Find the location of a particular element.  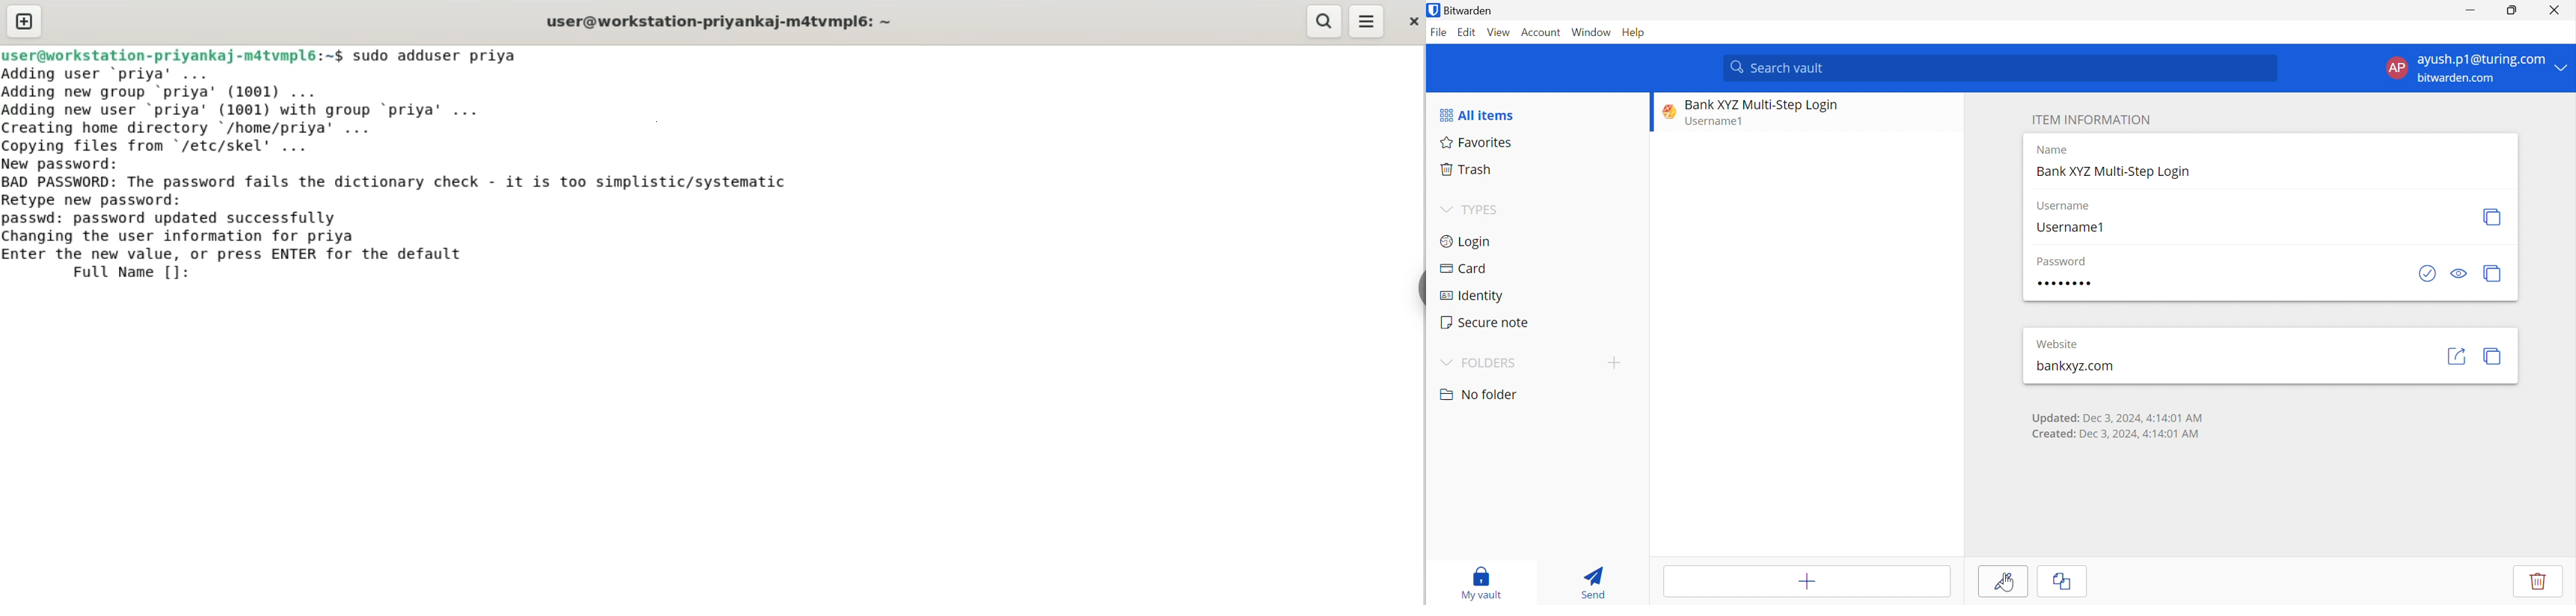

Card is located at coordinates (1463, 268).